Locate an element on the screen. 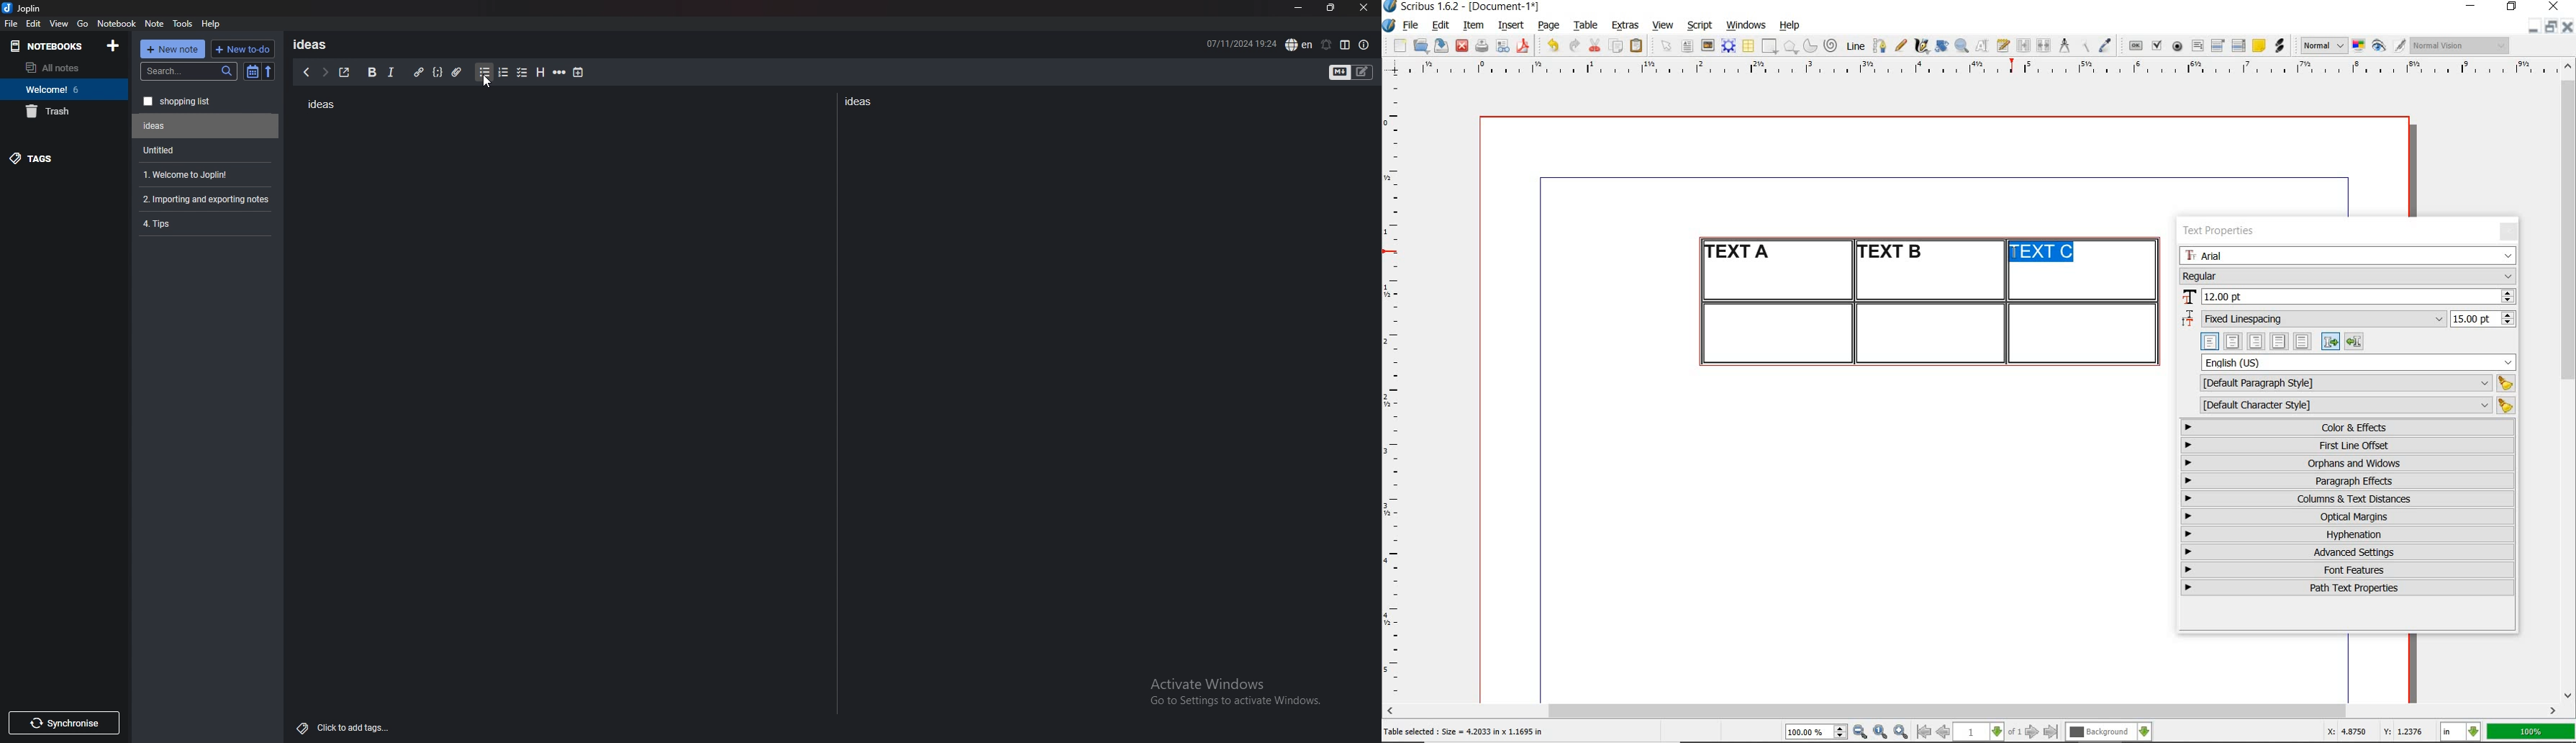 This screenshot has height=756, width=2576. toggle editor layout is located at coordinates (1345, 45).